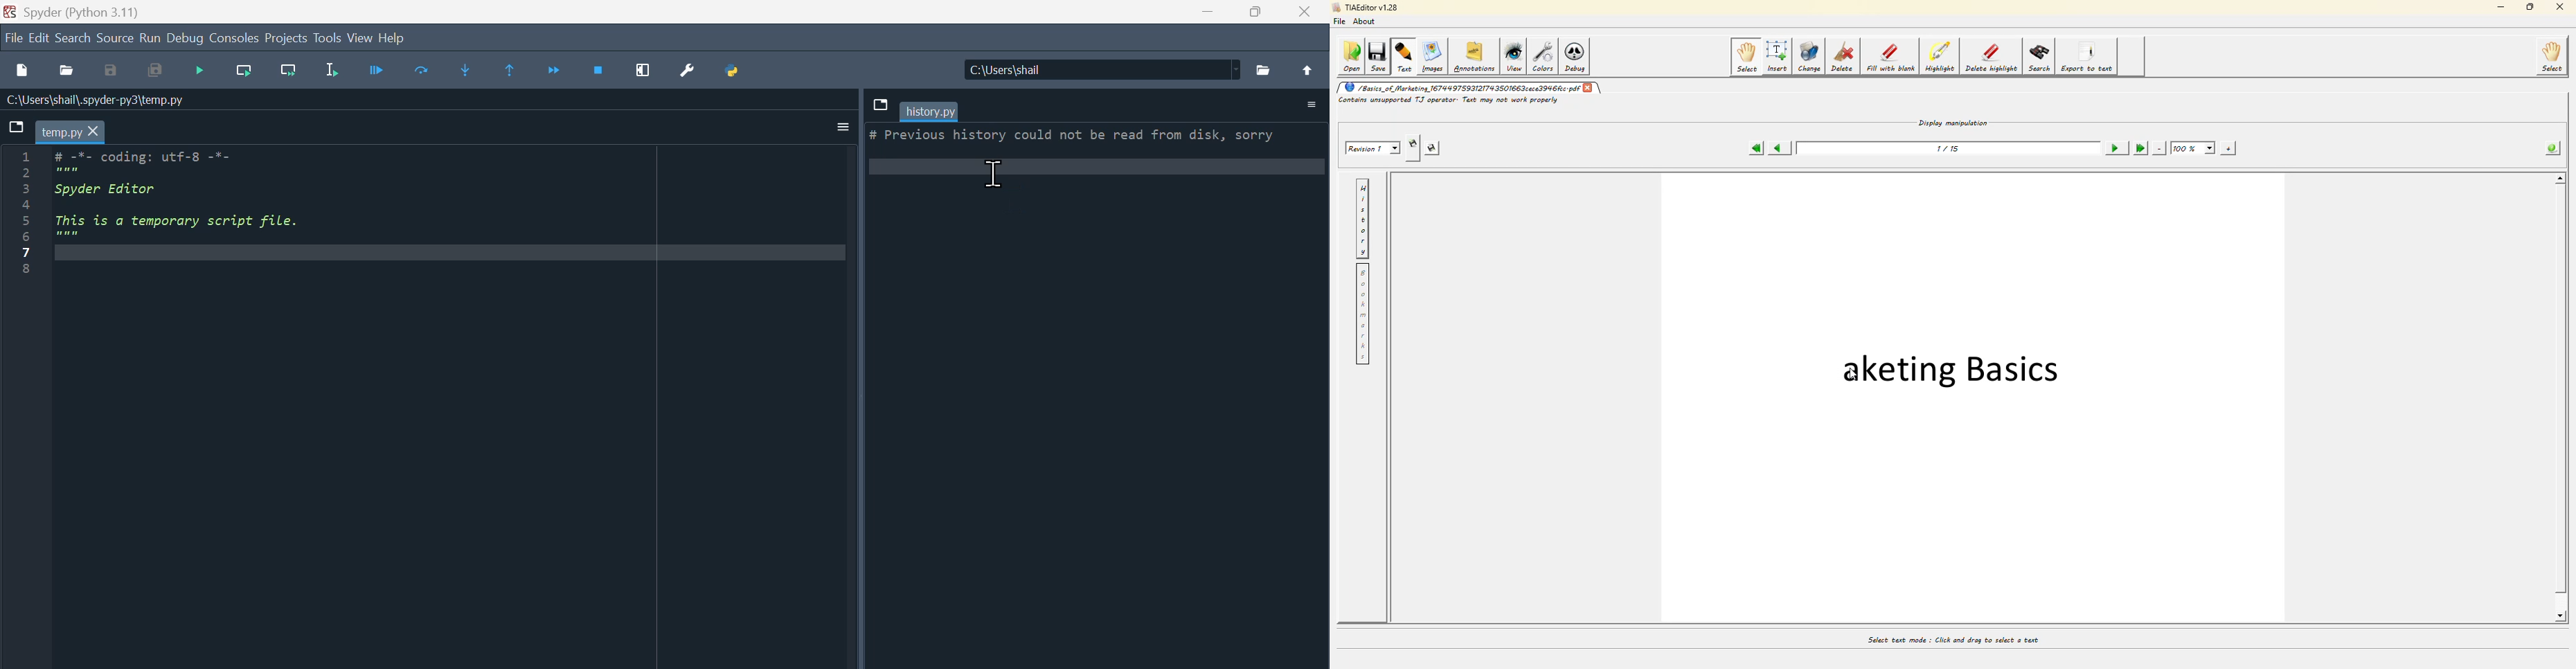  I want to click on # Previous history could not be read from disk, sorry, so click(1098, 152).